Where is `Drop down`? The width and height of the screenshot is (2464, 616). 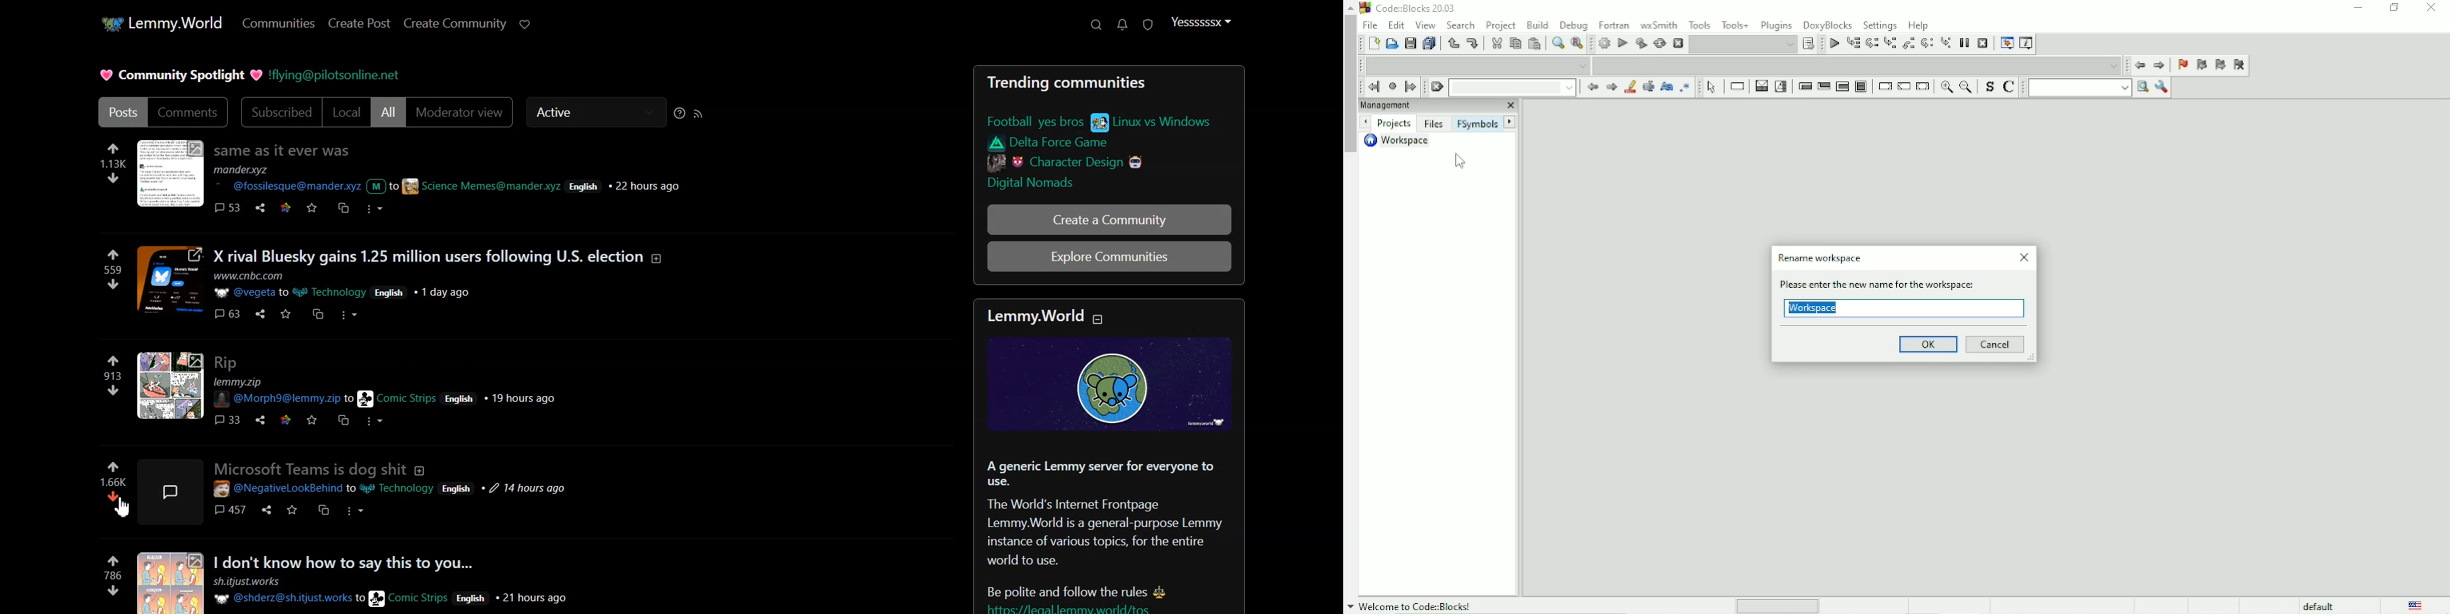
Drop down is located at coordinates (1859, 65).